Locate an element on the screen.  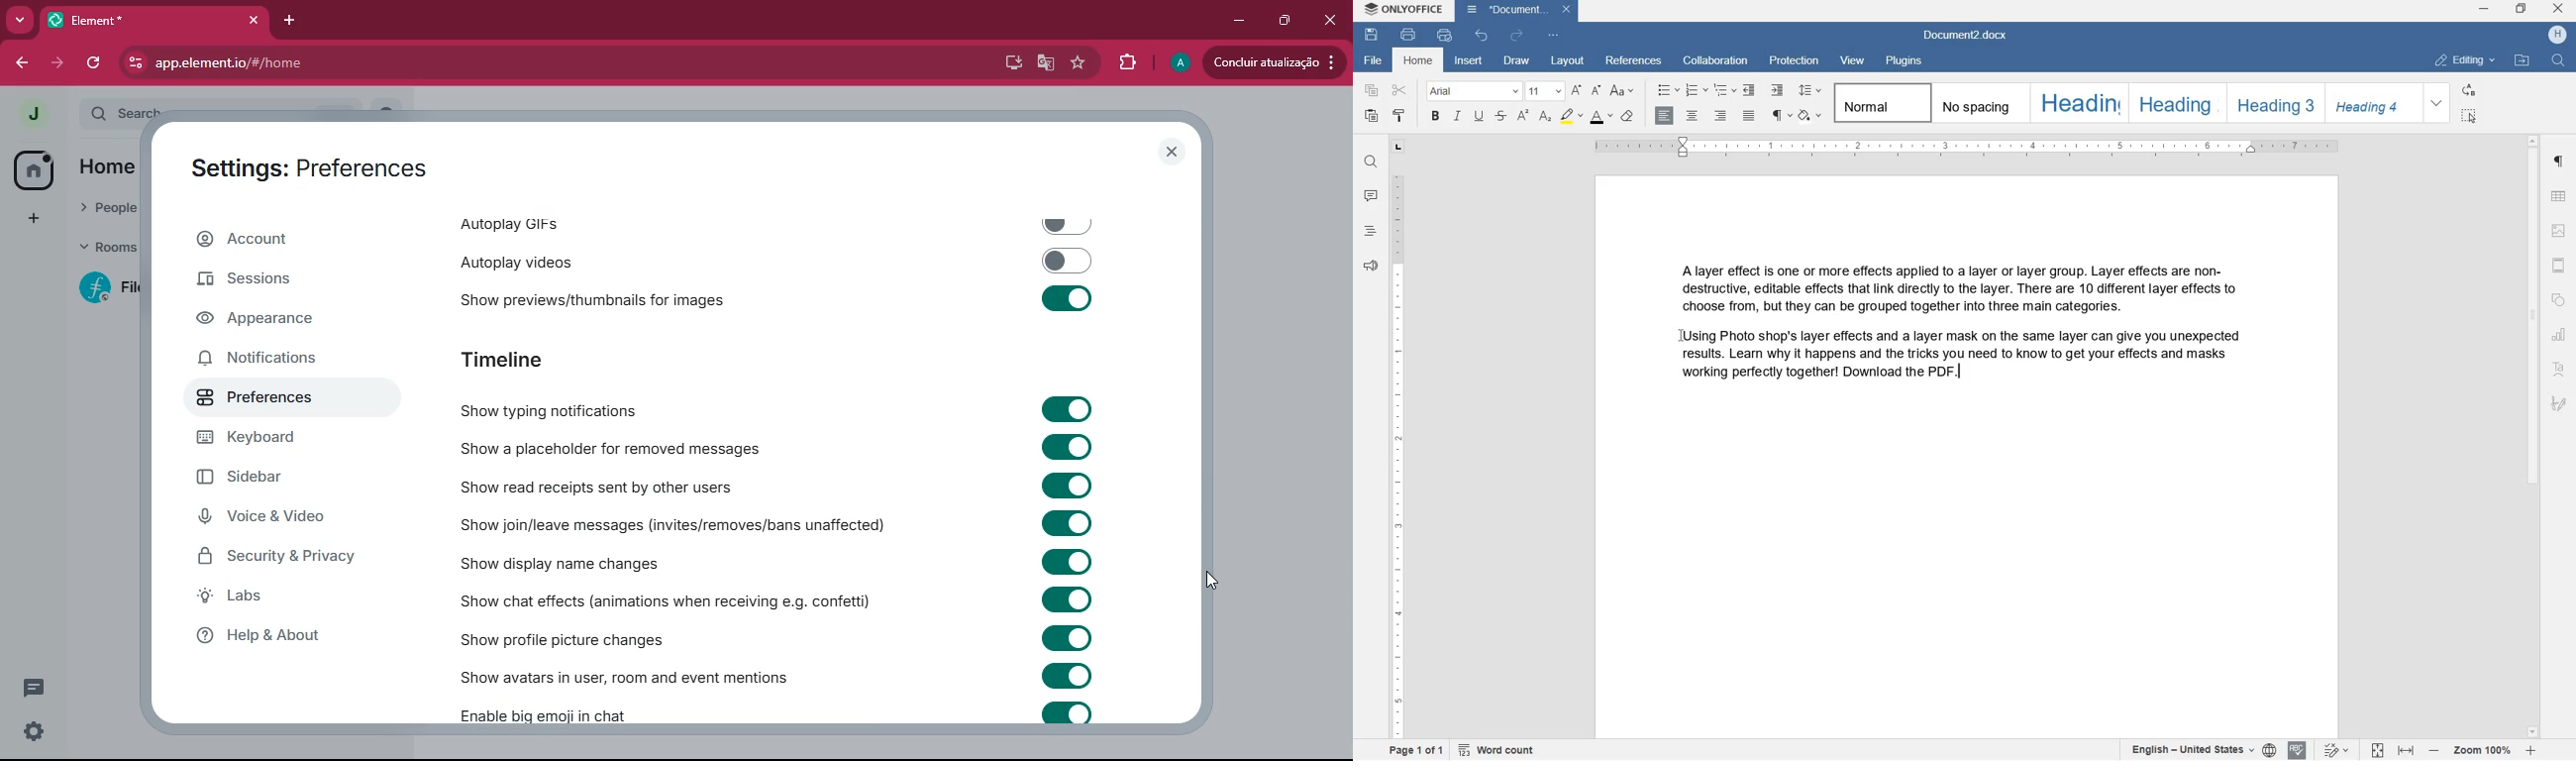
INCREASE INDENT is located at coordinates (1777, 91).